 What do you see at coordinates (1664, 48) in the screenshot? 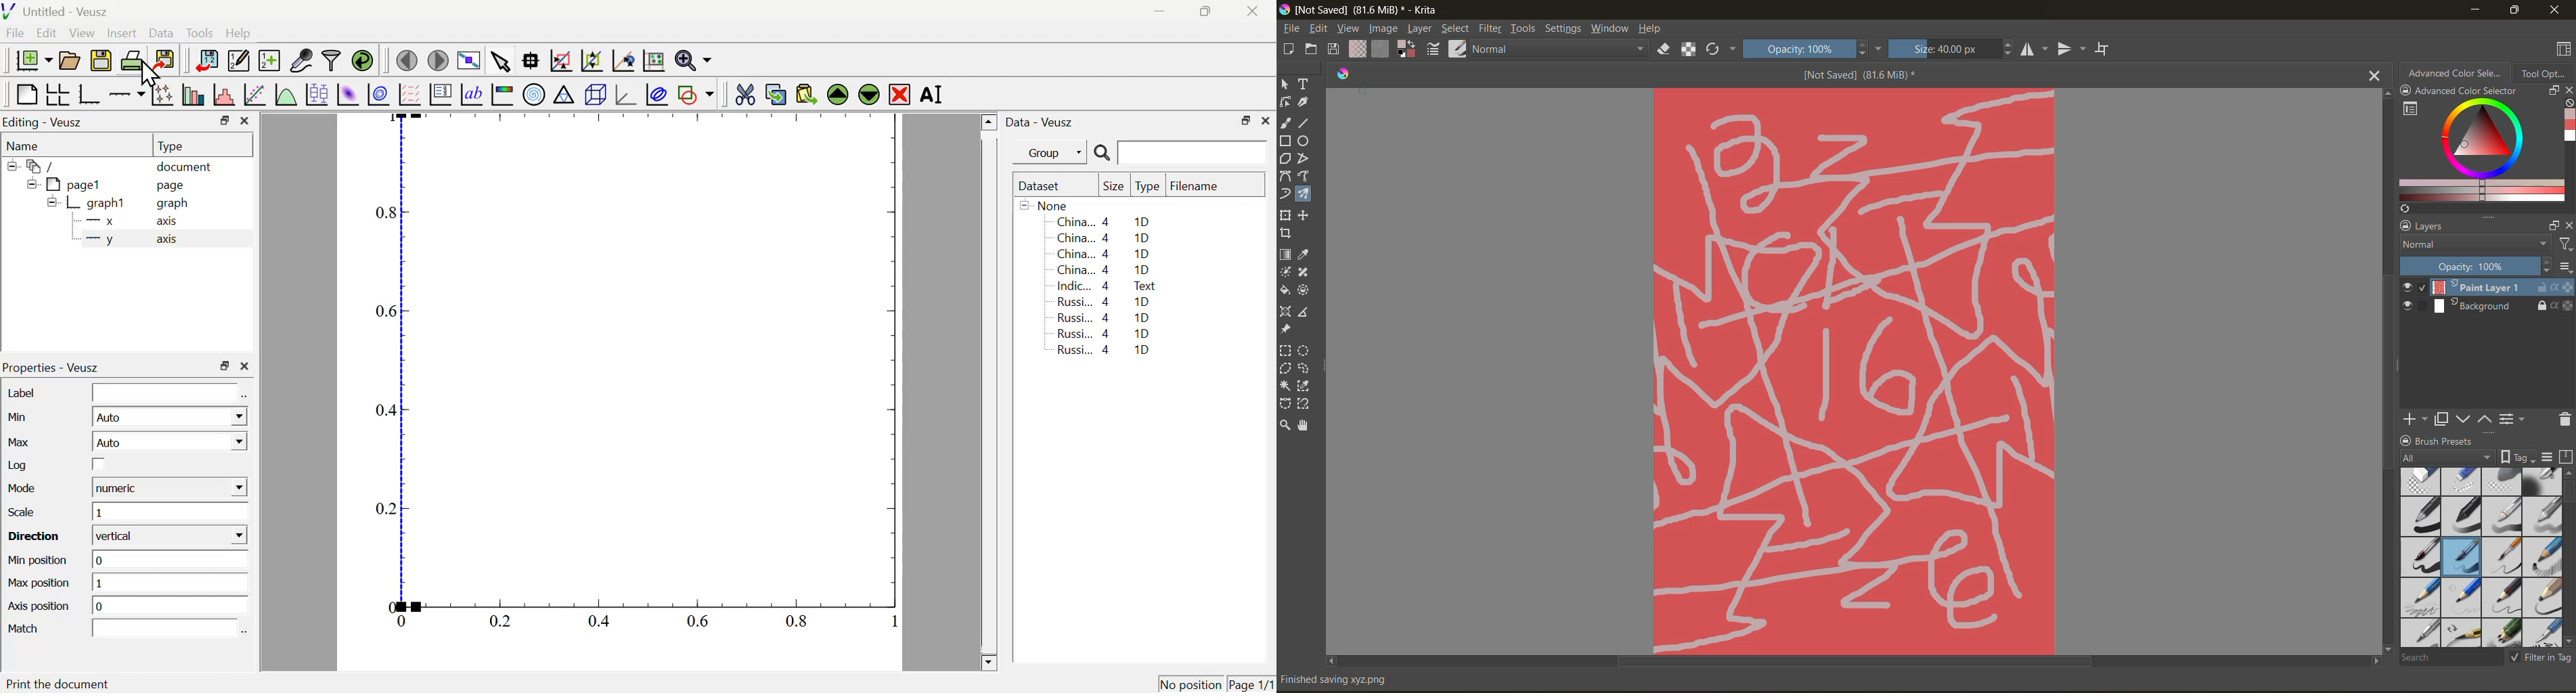
I see `set eraser mode` at bounding box center [1664, 48].